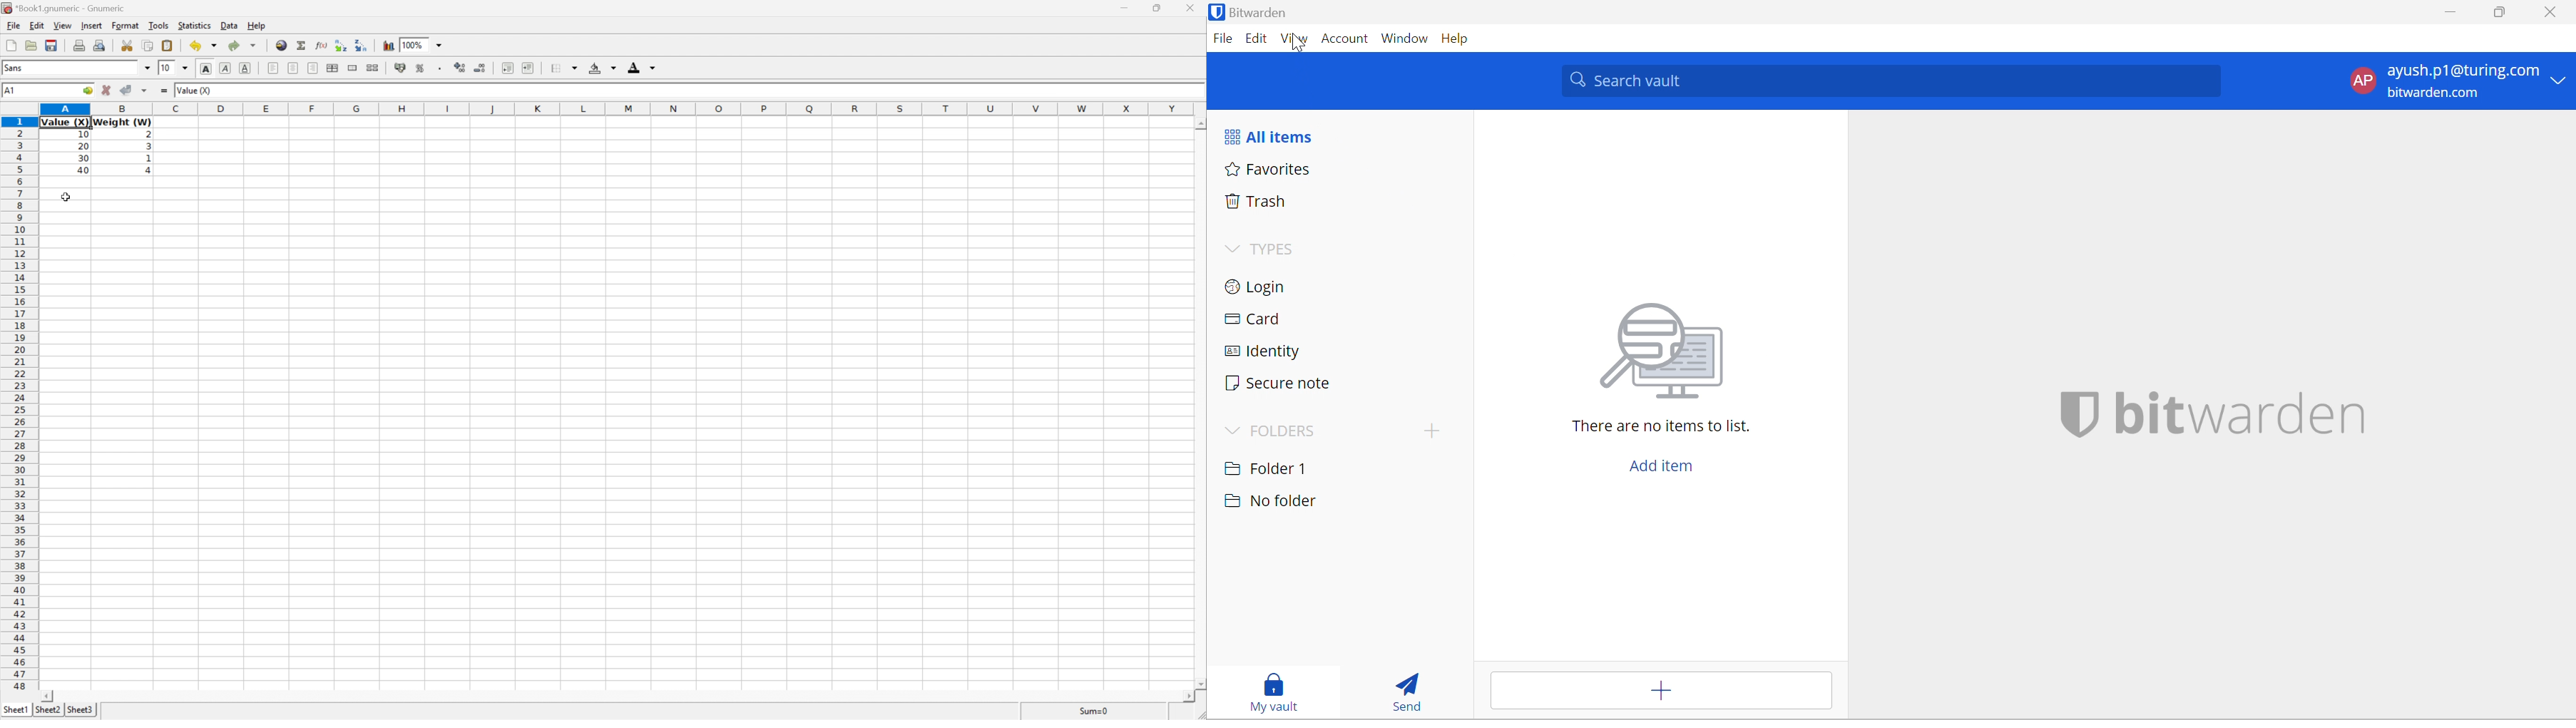 The height and width of the screenshot is (728, 2576). Describe the element at coordinates (2246, 415) in the screenshot. I see `bitwarden` at that location.